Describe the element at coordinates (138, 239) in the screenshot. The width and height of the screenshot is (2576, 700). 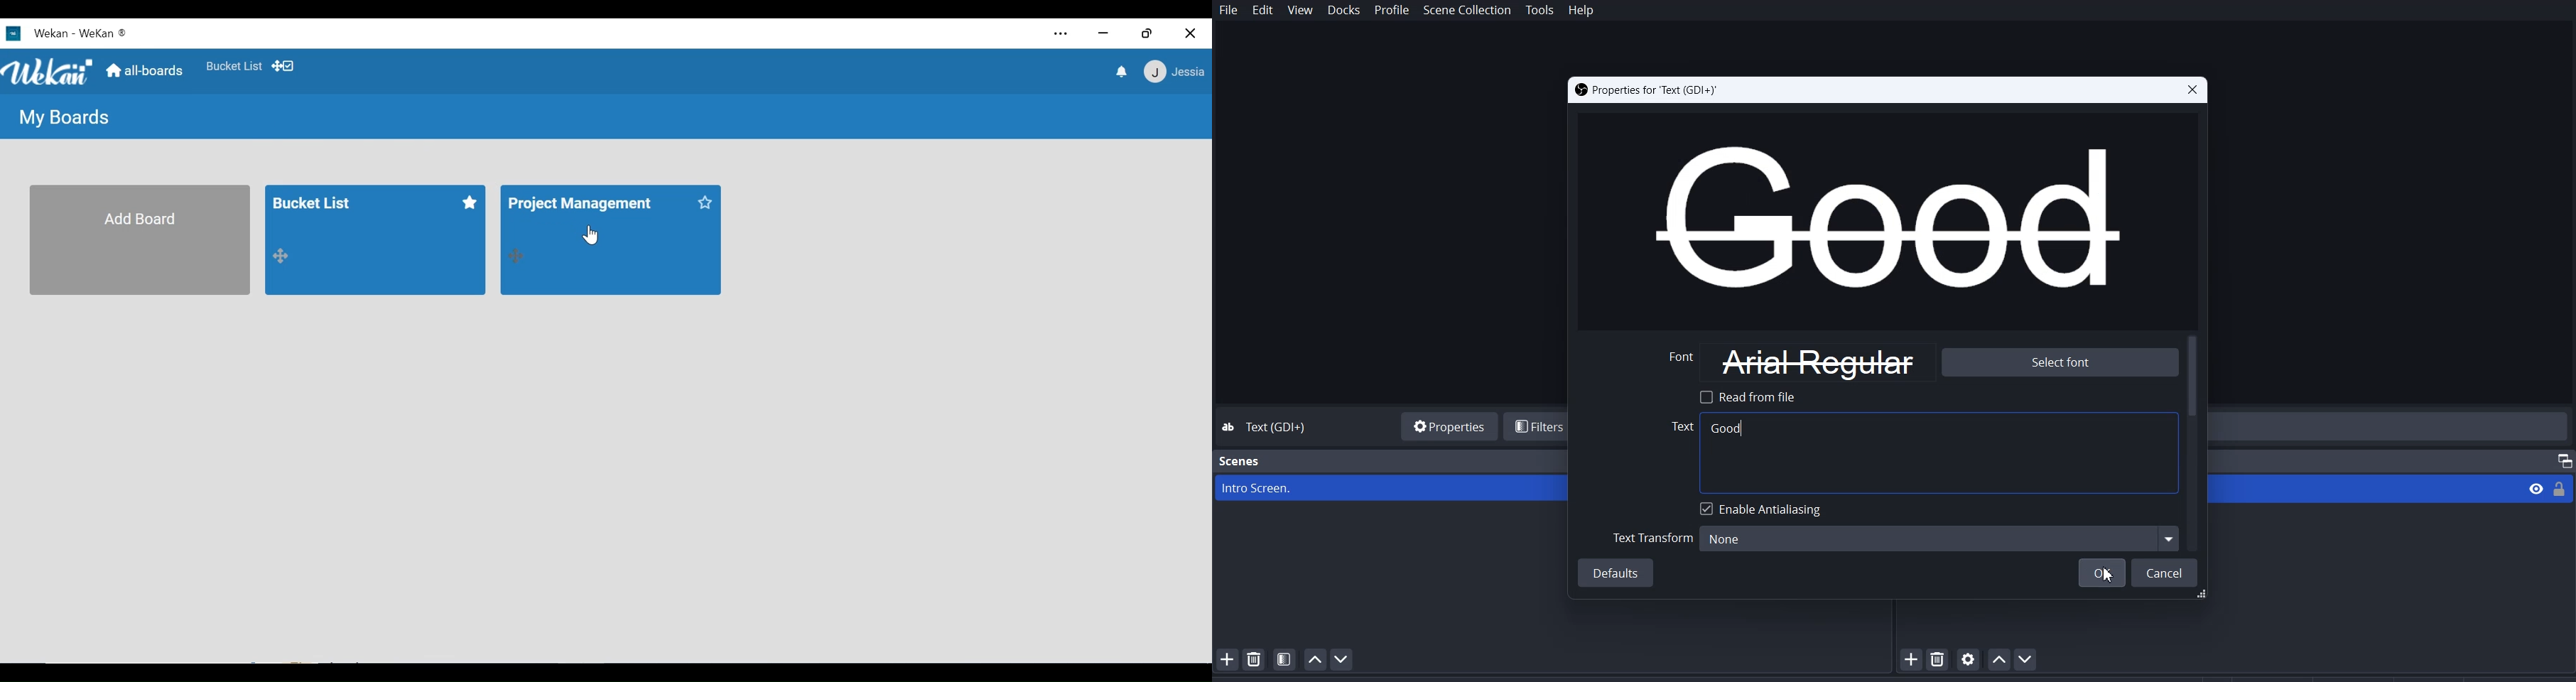
I see `Add Board` at that location.